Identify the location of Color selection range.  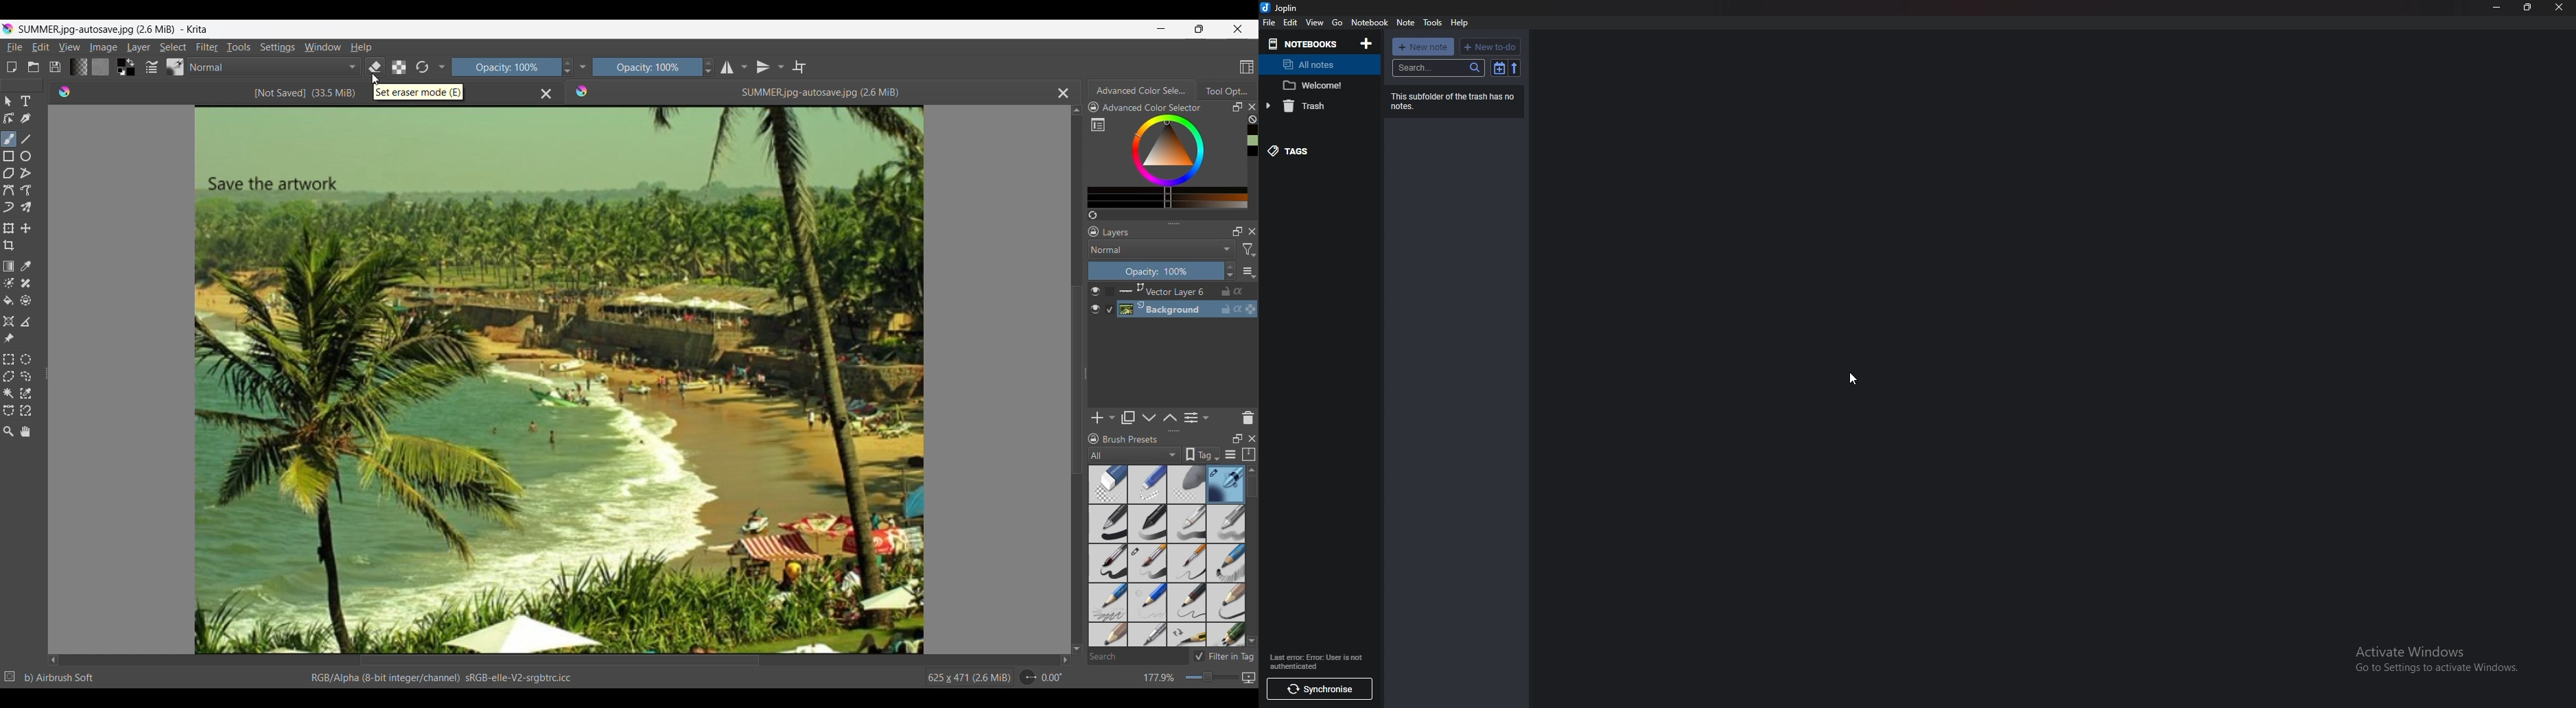
(1178, 161).